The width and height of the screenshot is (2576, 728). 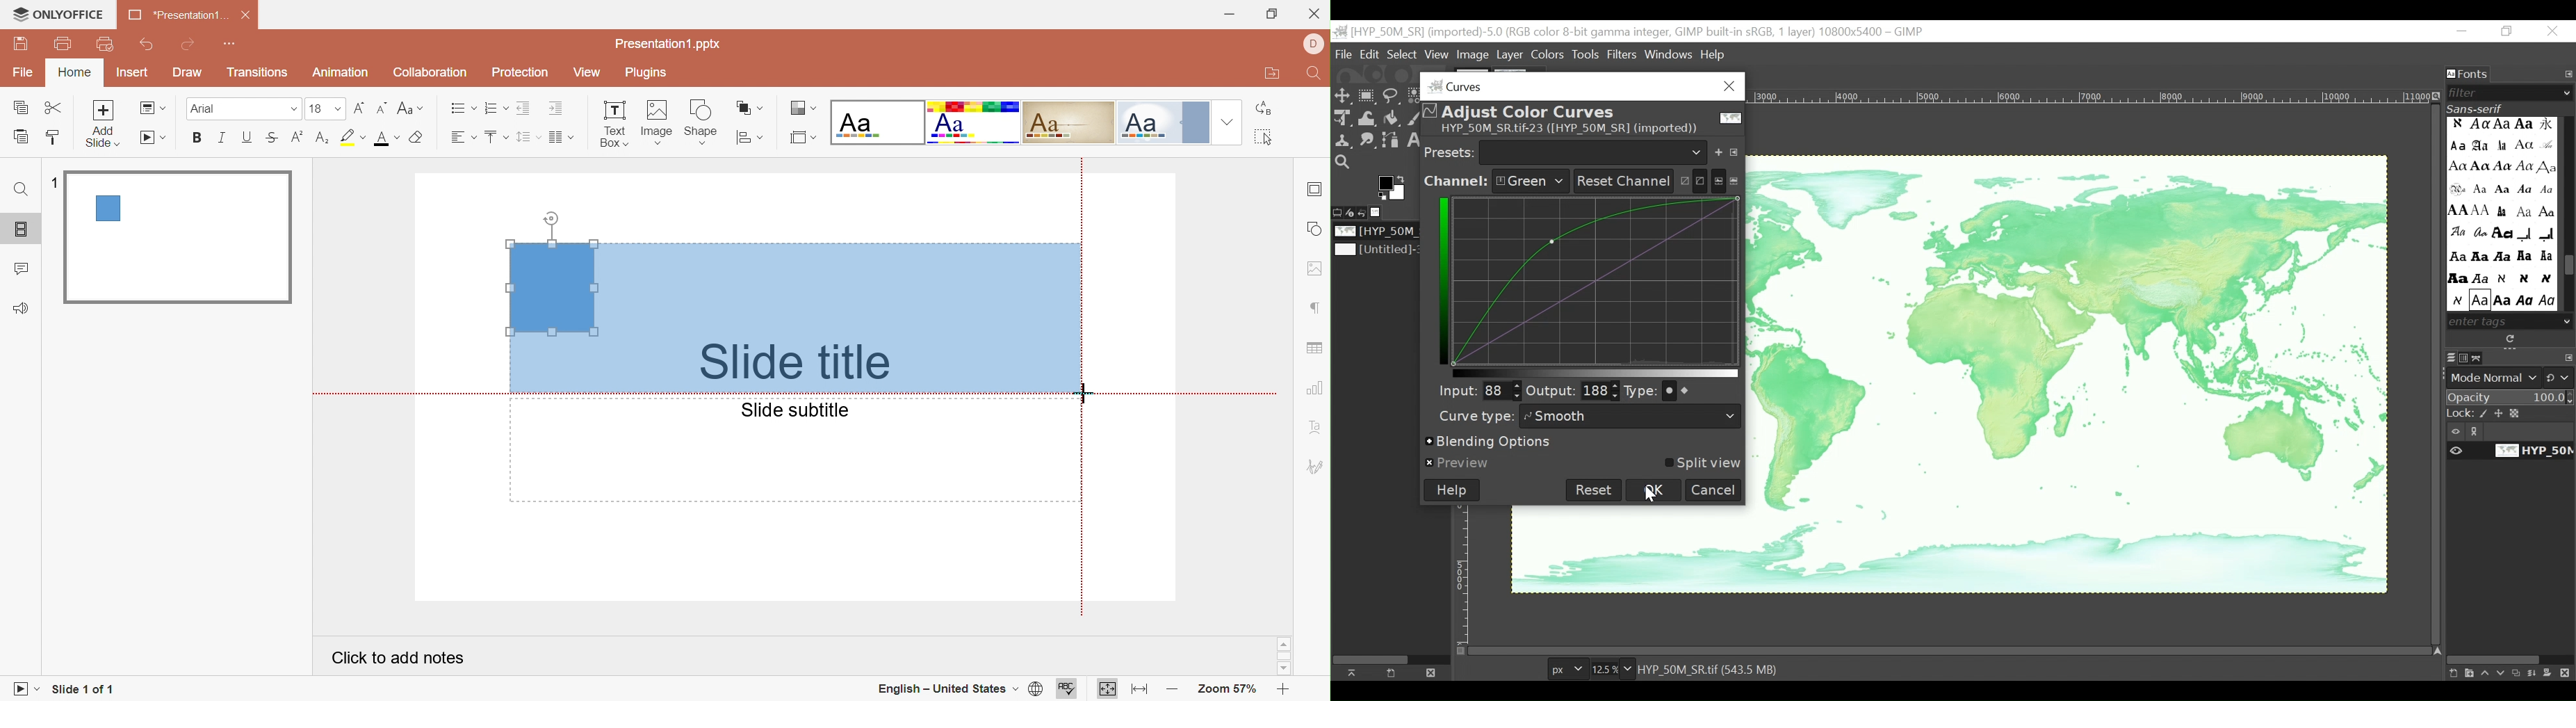 What do you see at coordinates (1174, 691) in the screenshot?
I see `Zoom out` at bounding box center [1174, 691].